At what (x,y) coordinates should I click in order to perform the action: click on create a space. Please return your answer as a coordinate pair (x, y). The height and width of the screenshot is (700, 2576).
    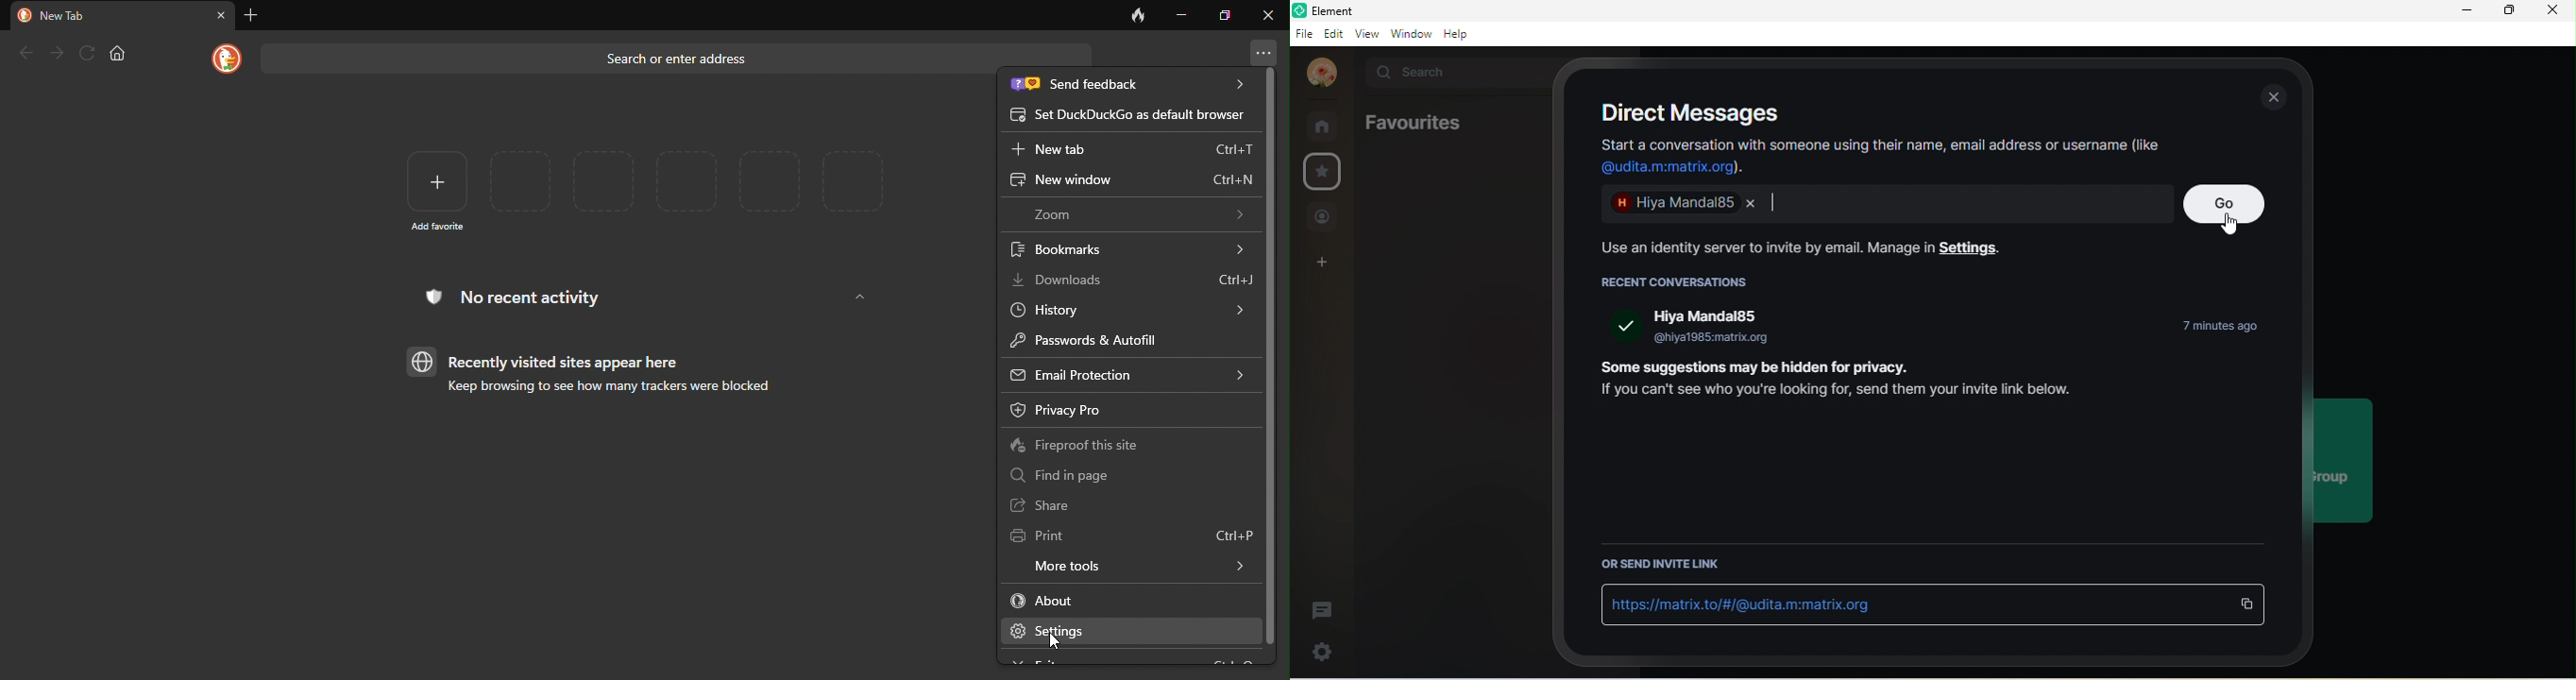
    Looking at the image, I should click on (1323, 263).